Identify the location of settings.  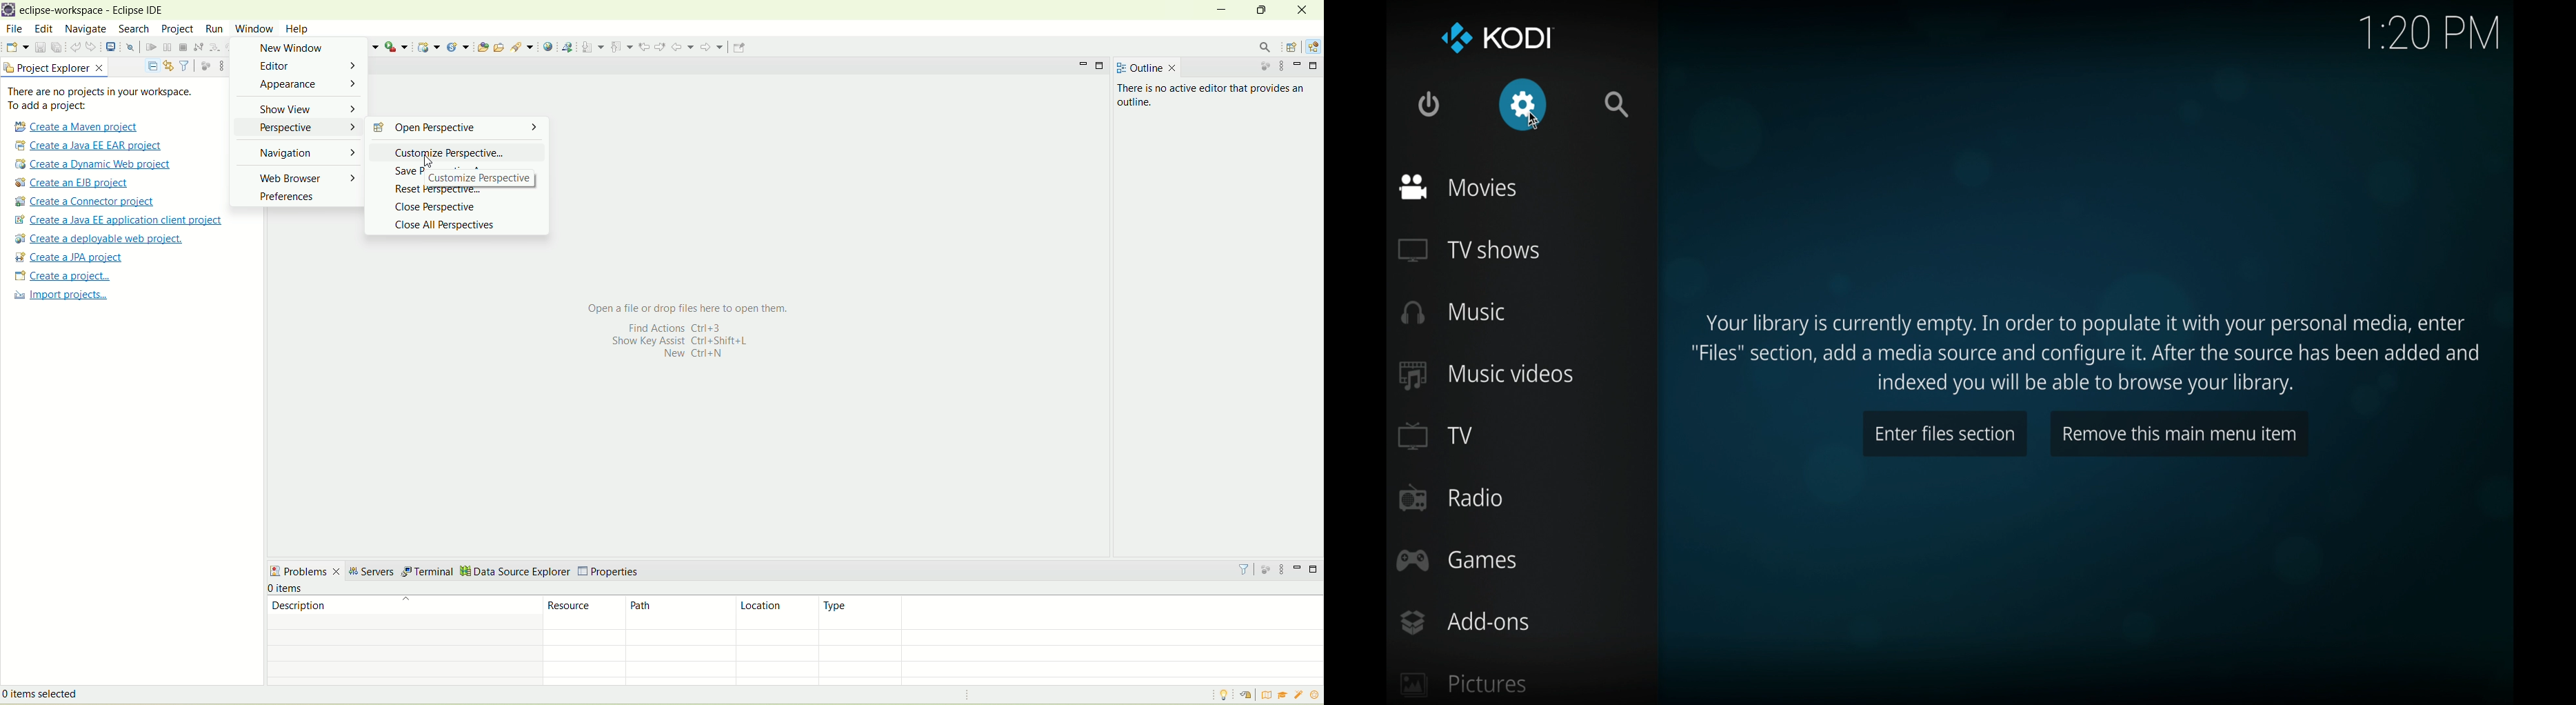
(1523, 104).